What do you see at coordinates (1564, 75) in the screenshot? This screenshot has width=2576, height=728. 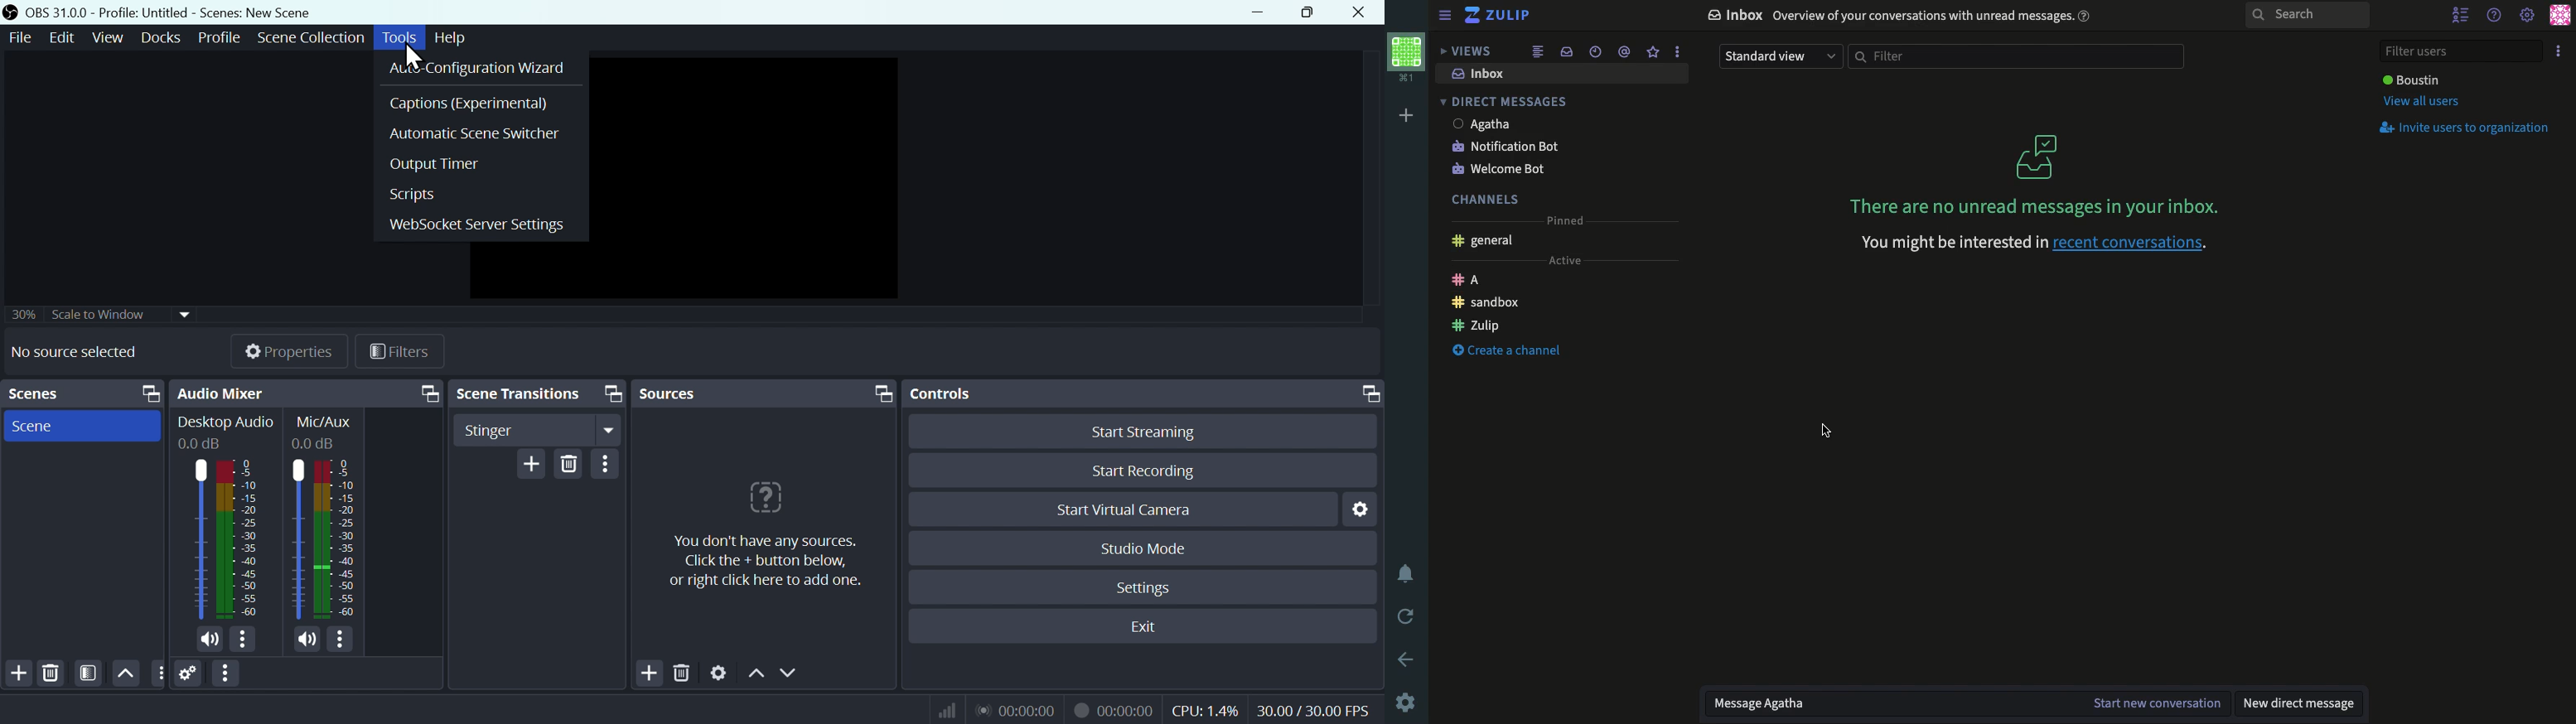 I see `Inbox` at bounding box center [1564, 75].